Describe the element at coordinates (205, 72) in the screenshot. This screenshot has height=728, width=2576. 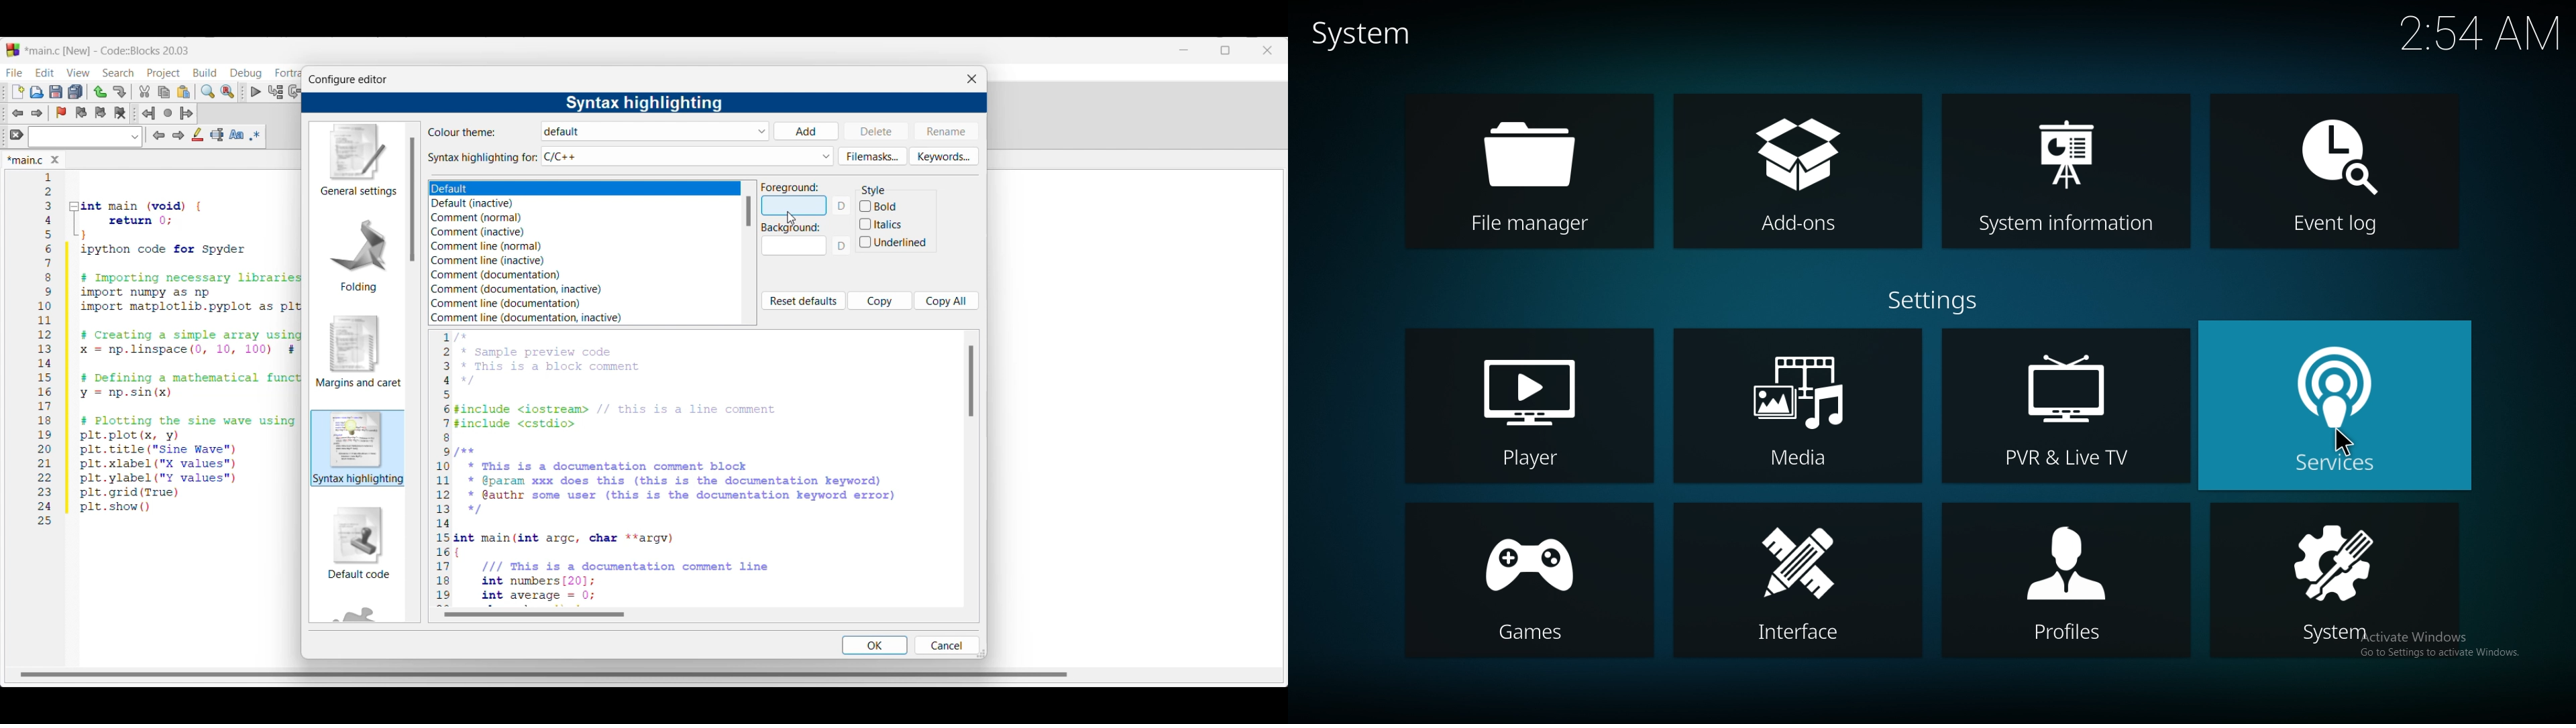
I see `Build menu` at that location.